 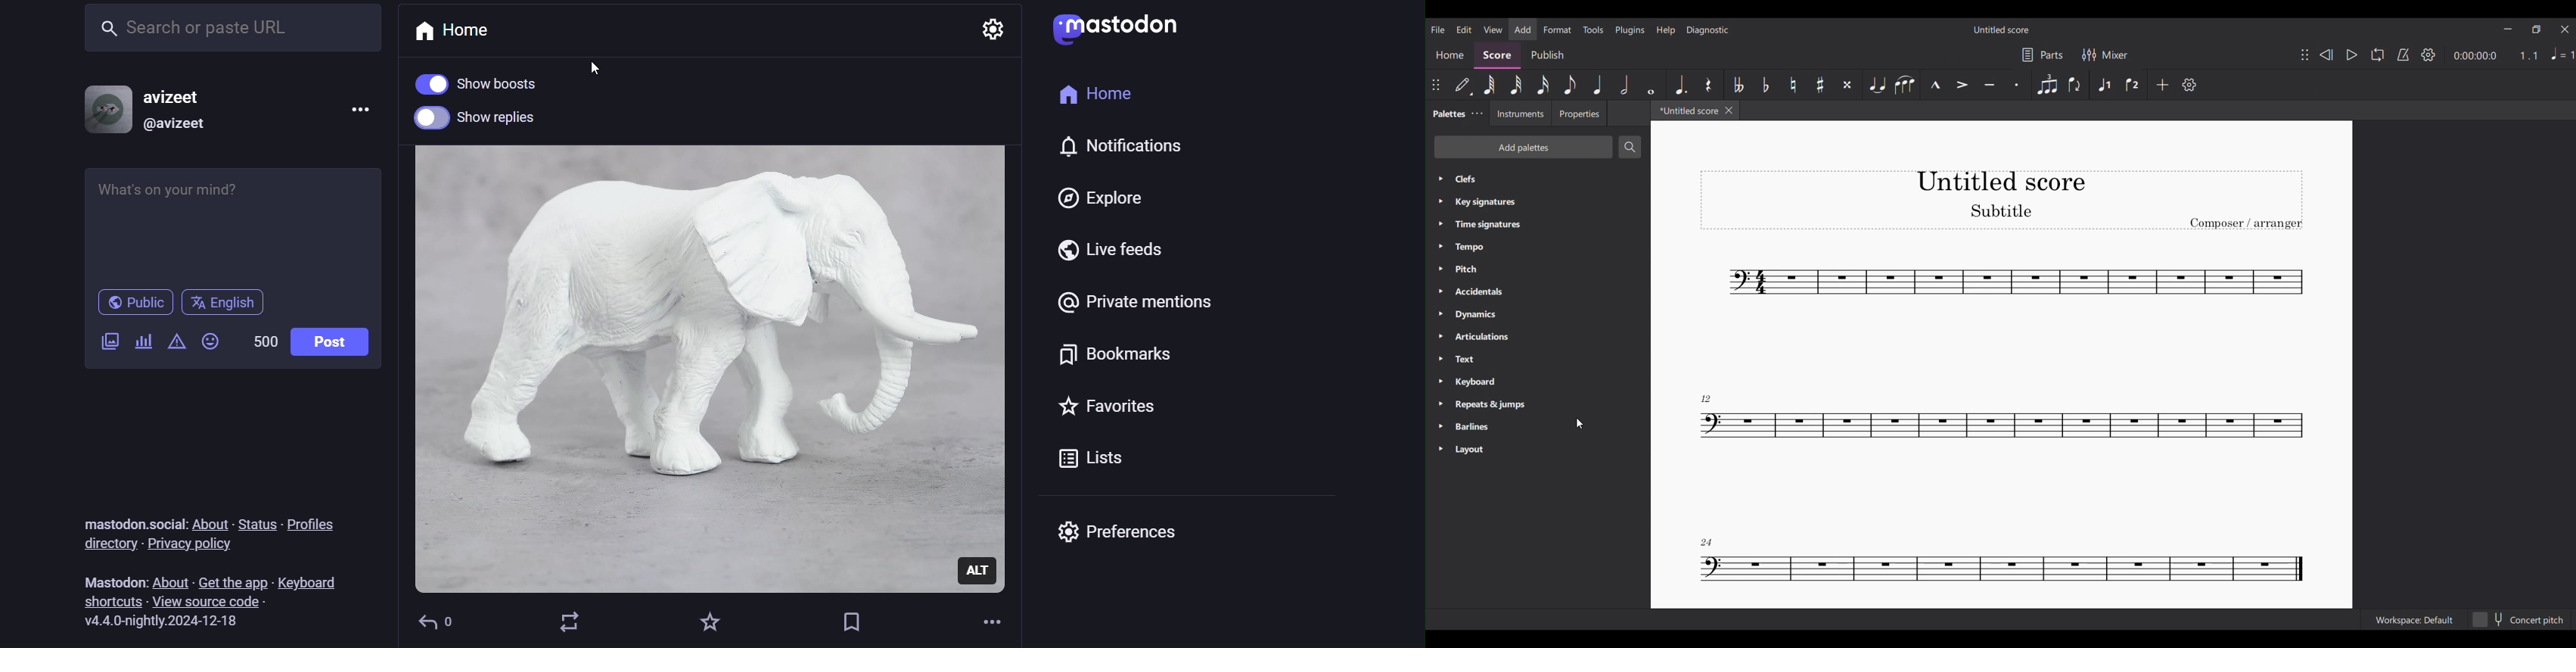 I want to click on favorites, so click(x=1105, y=411).